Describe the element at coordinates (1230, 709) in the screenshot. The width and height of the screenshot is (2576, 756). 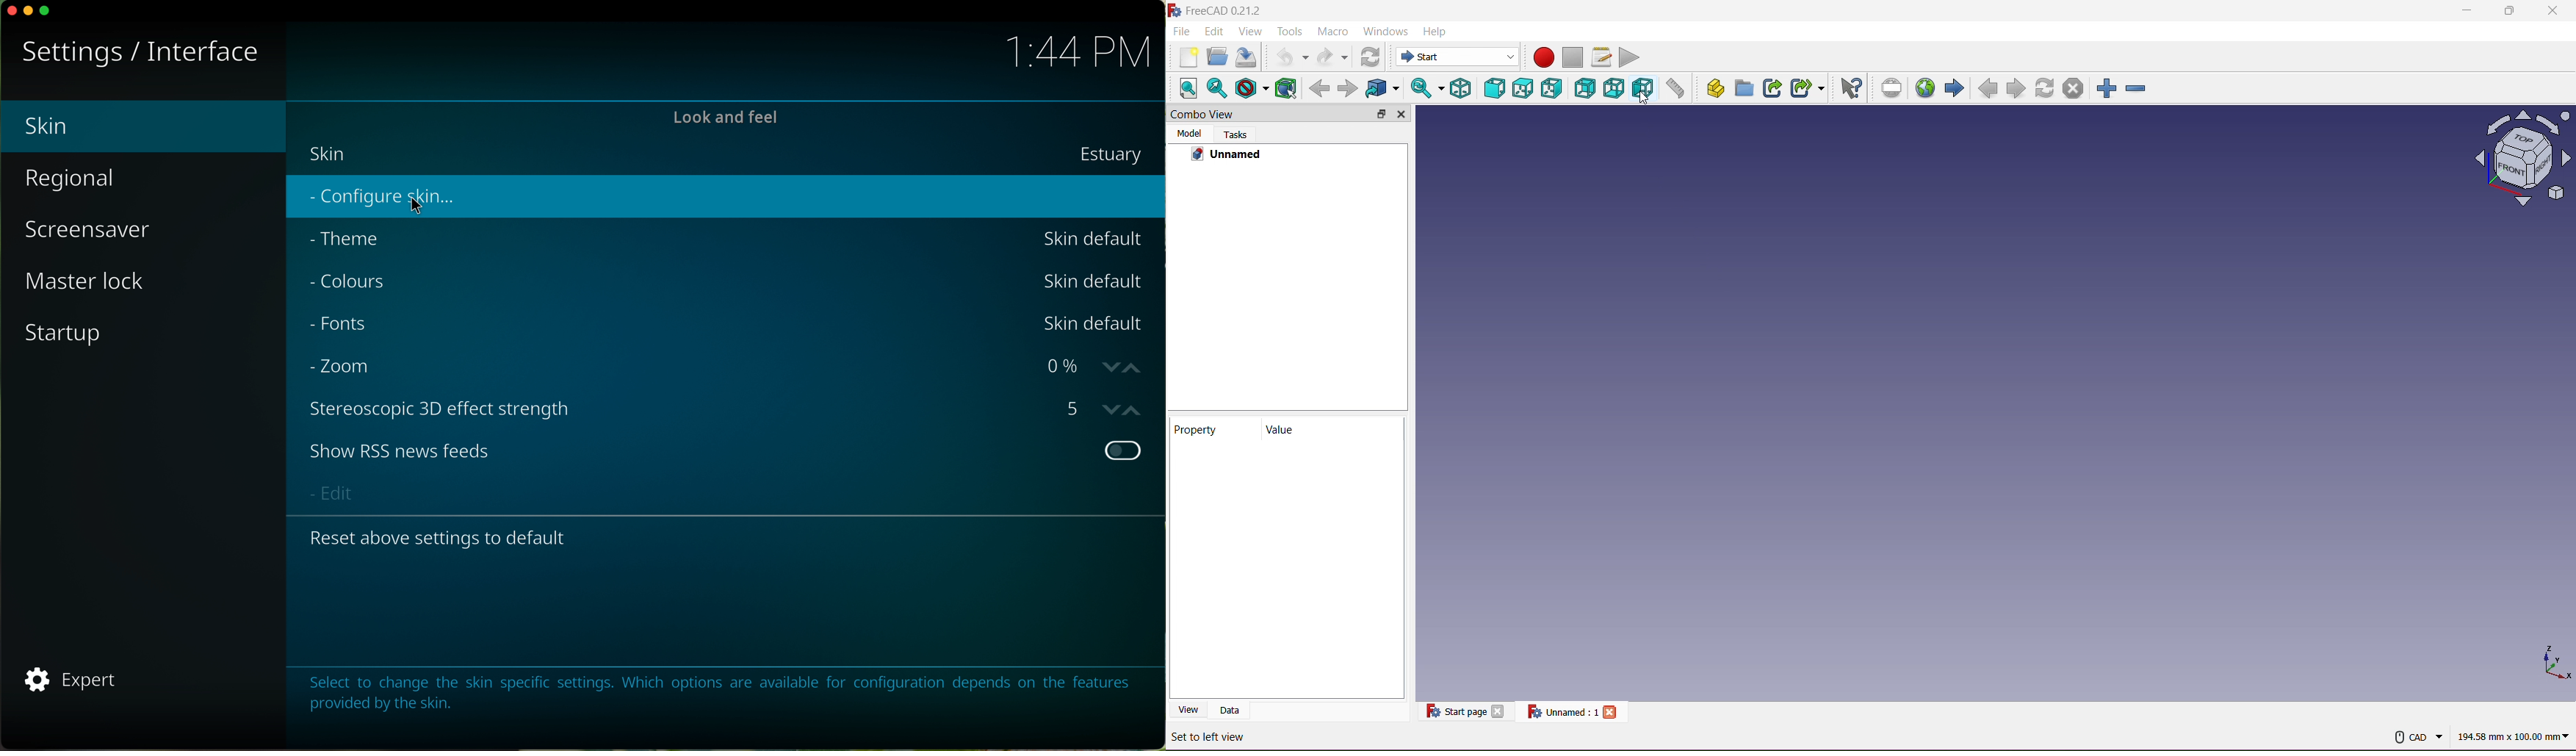
I see `Data` at that location.